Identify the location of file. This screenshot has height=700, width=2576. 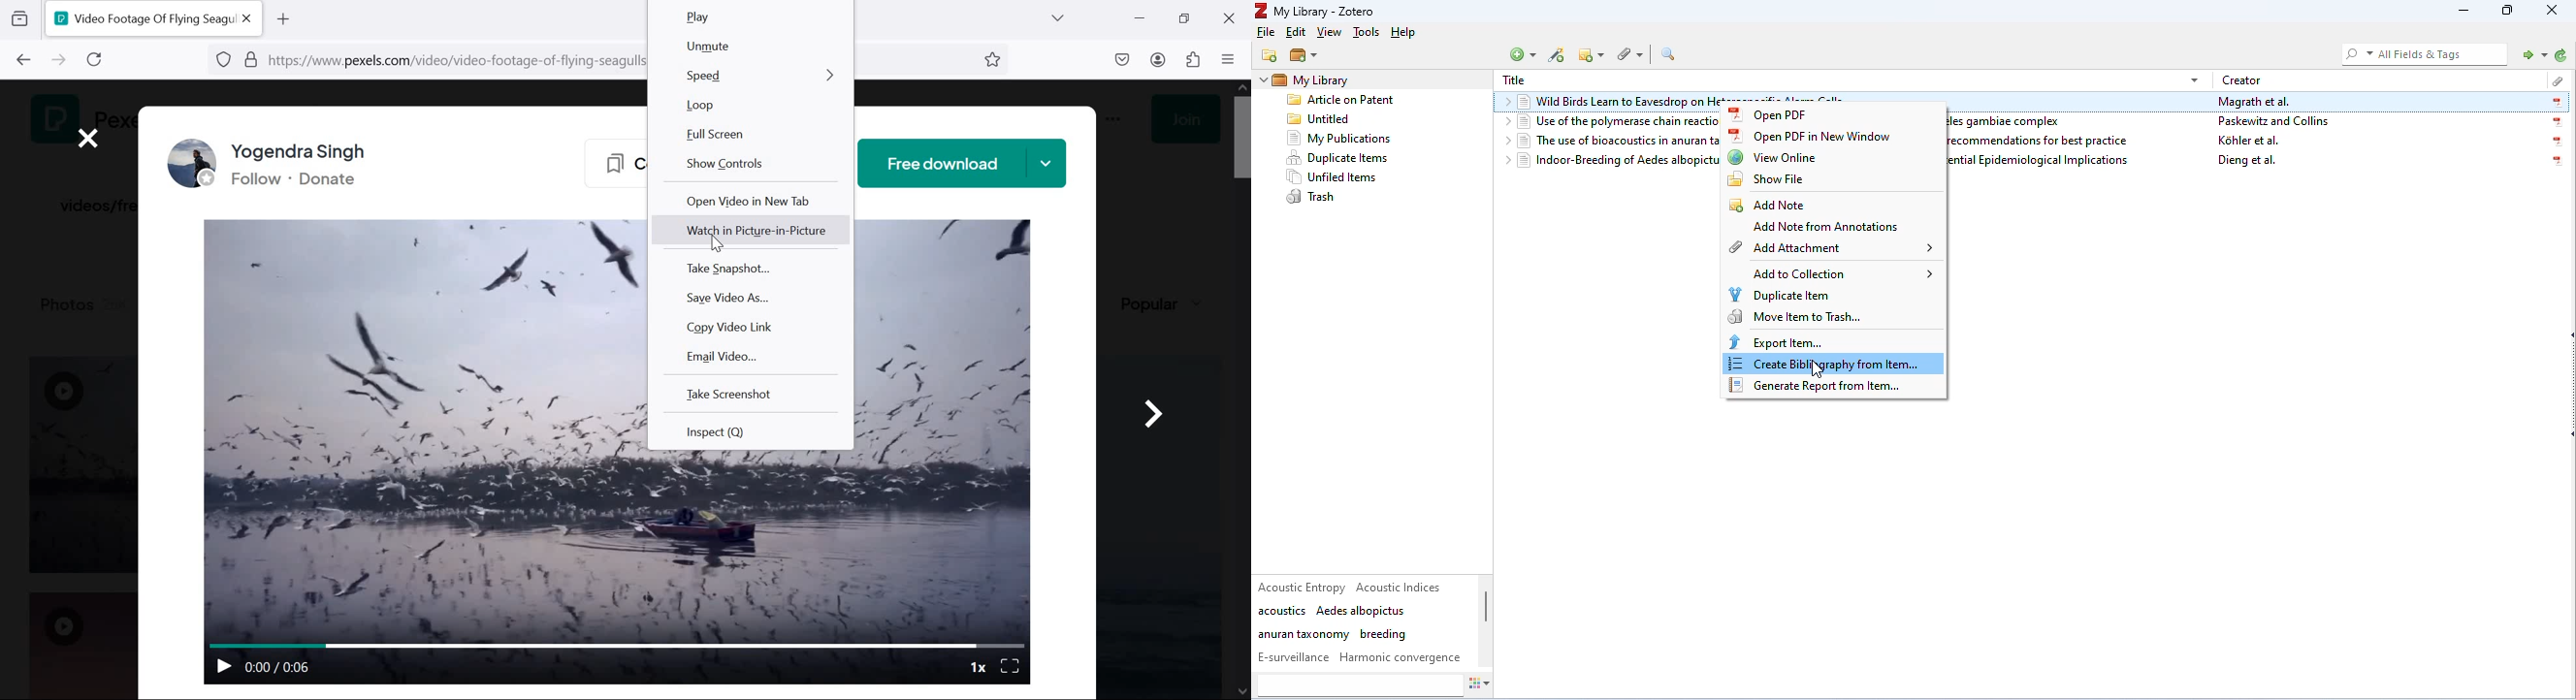
(1267, 32).